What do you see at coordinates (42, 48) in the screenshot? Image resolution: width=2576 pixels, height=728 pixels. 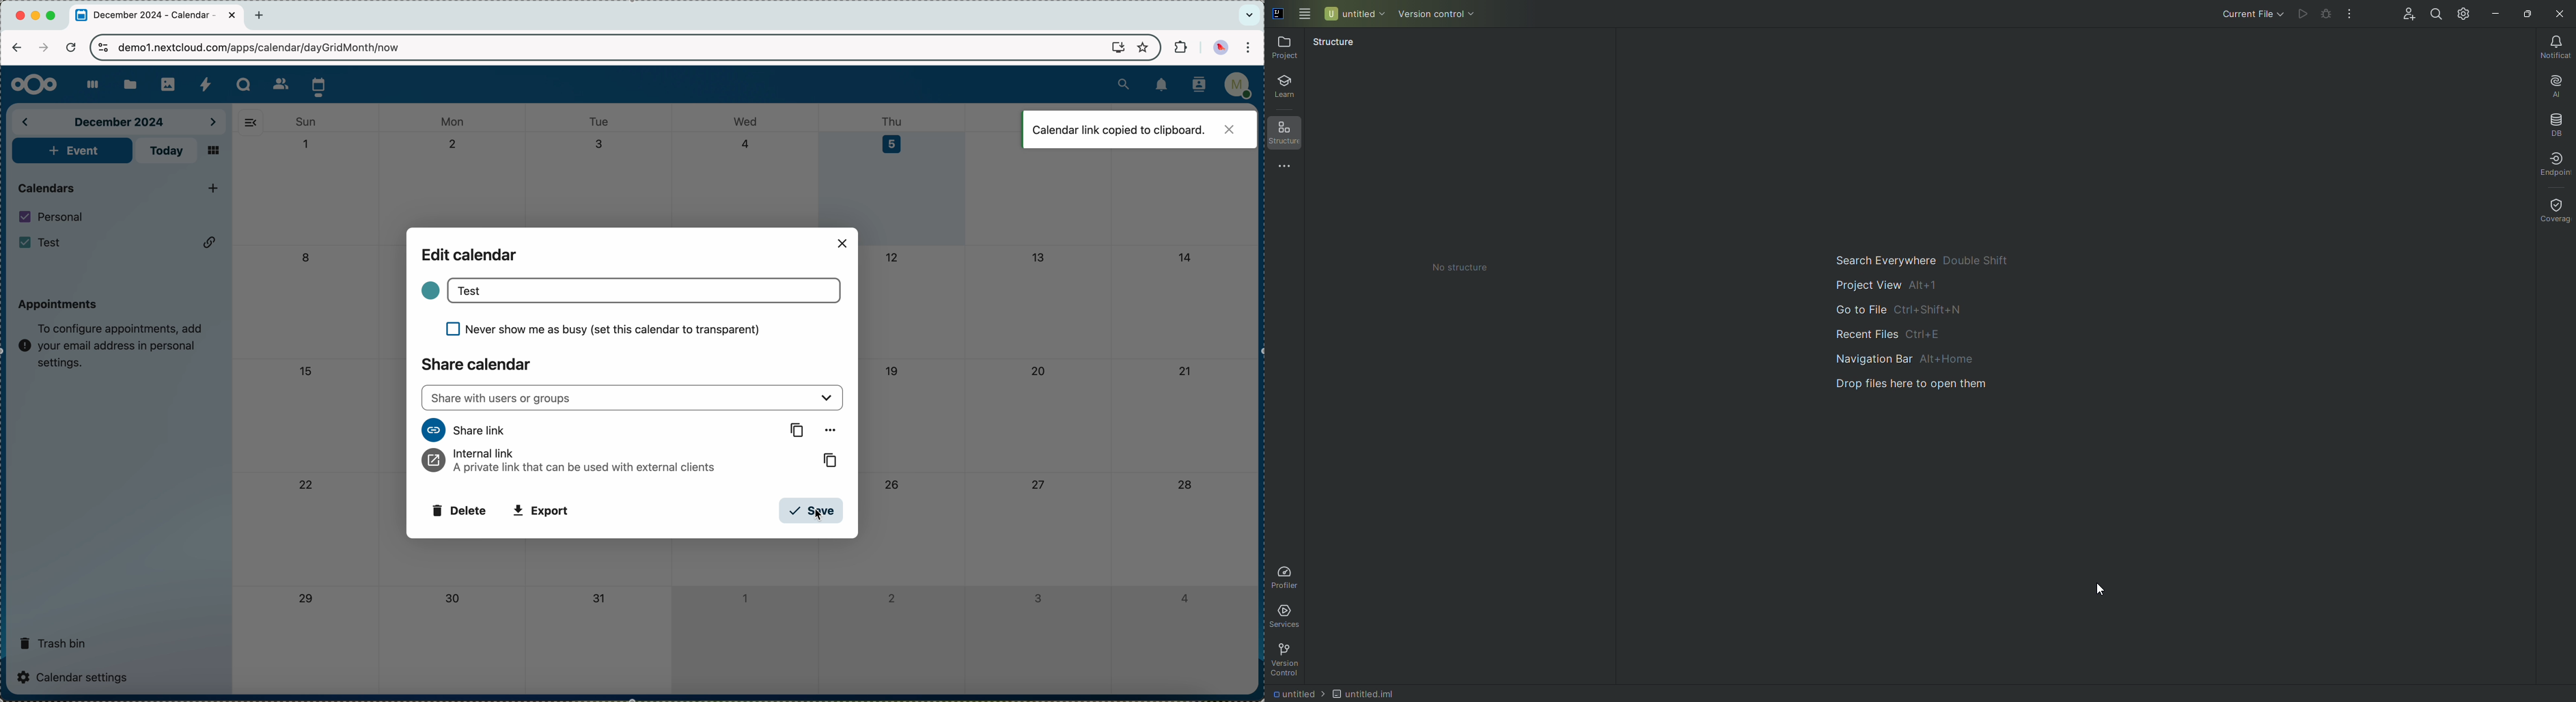 I see `navigate foward` at bounding box center [42, 48].